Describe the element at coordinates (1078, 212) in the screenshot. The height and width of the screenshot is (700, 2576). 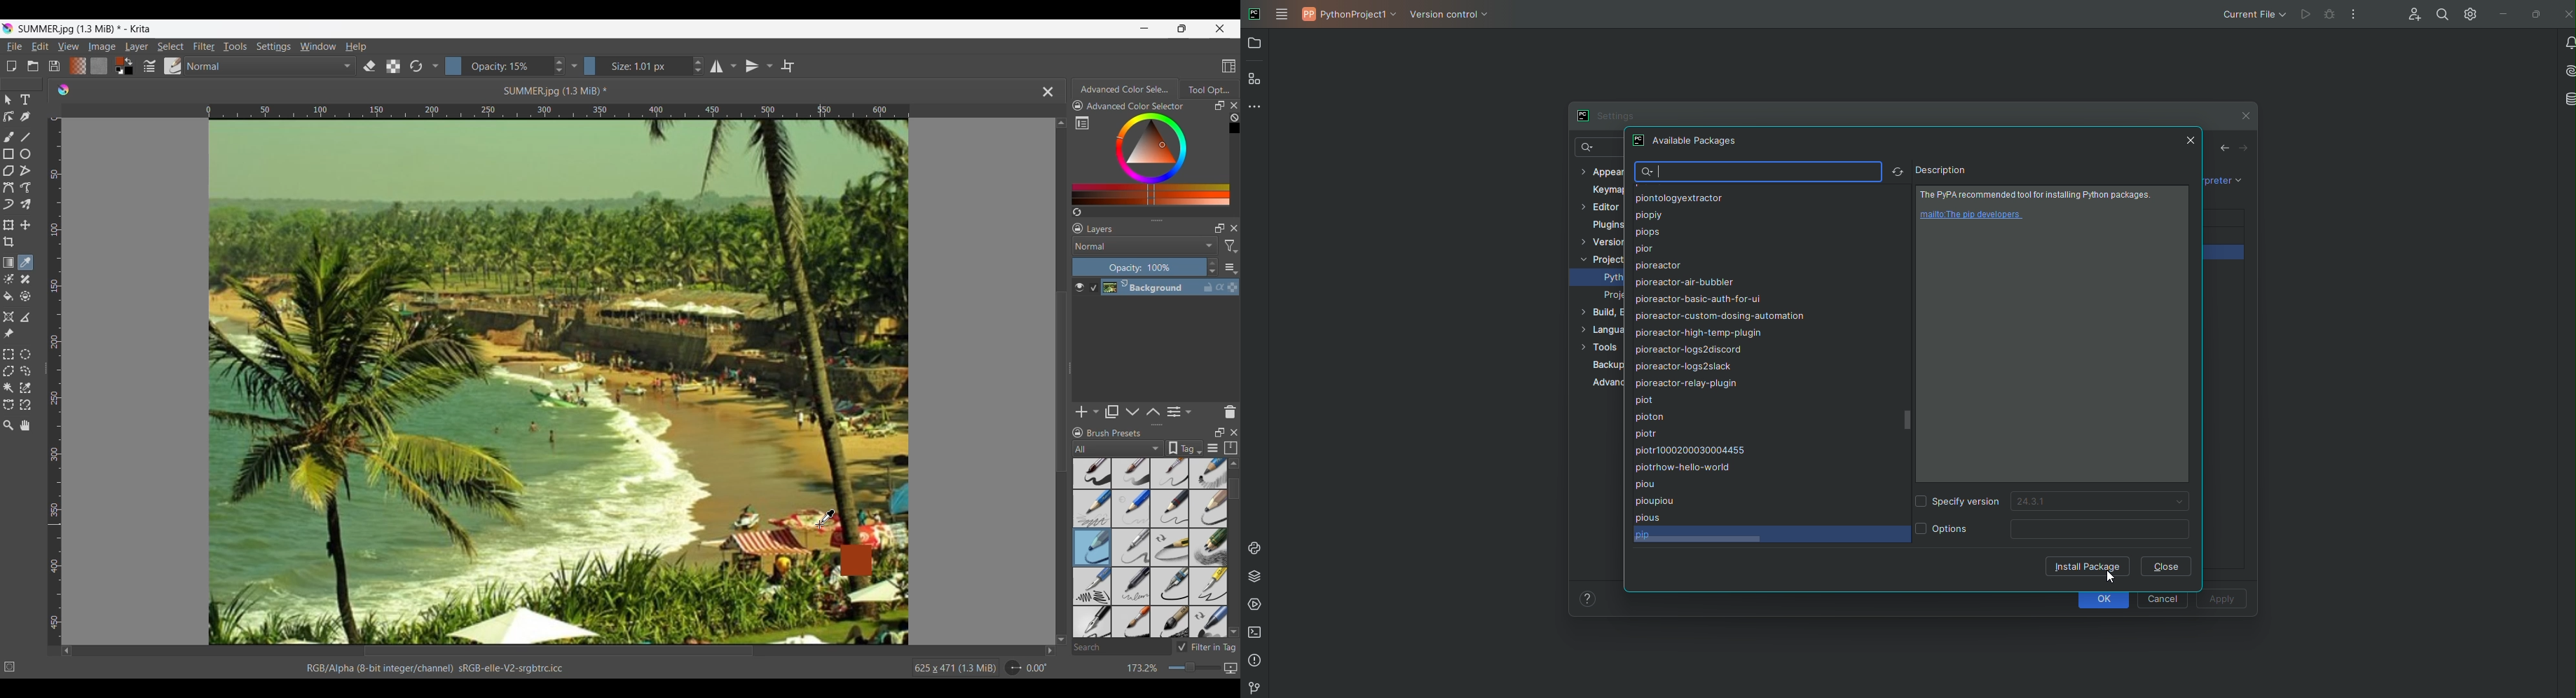
I see `Create a list of color from the image` at that location.